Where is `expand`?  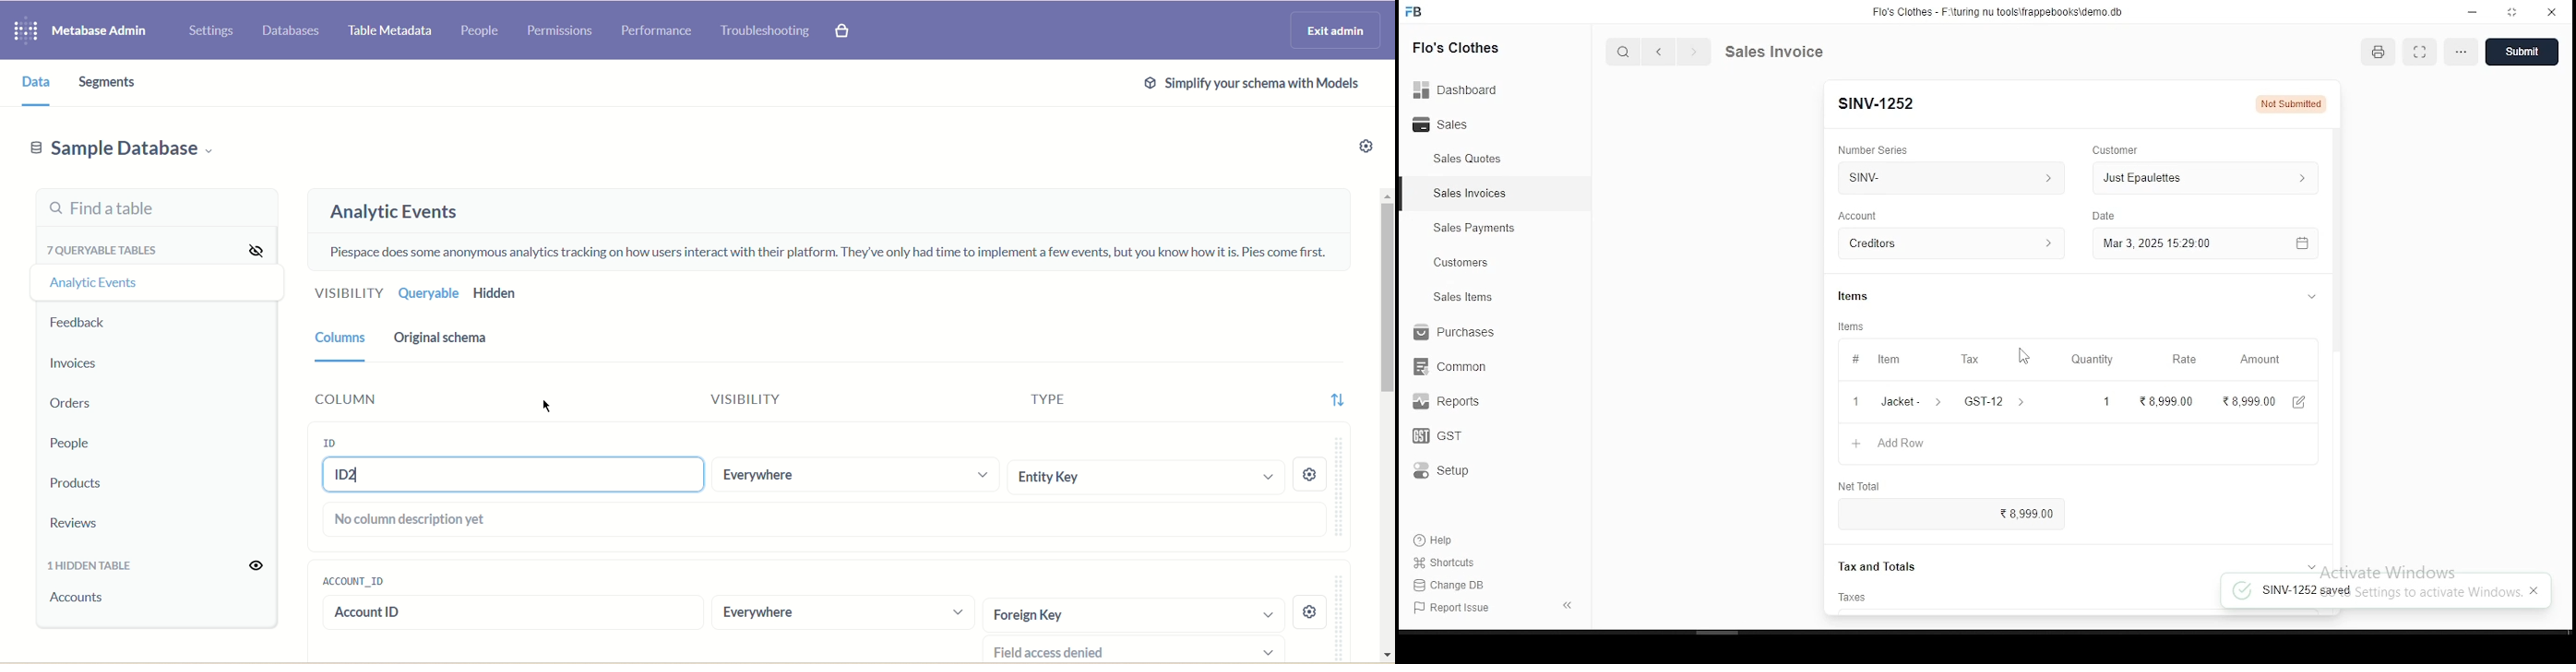
expand is located at coordinates (2307, 561).